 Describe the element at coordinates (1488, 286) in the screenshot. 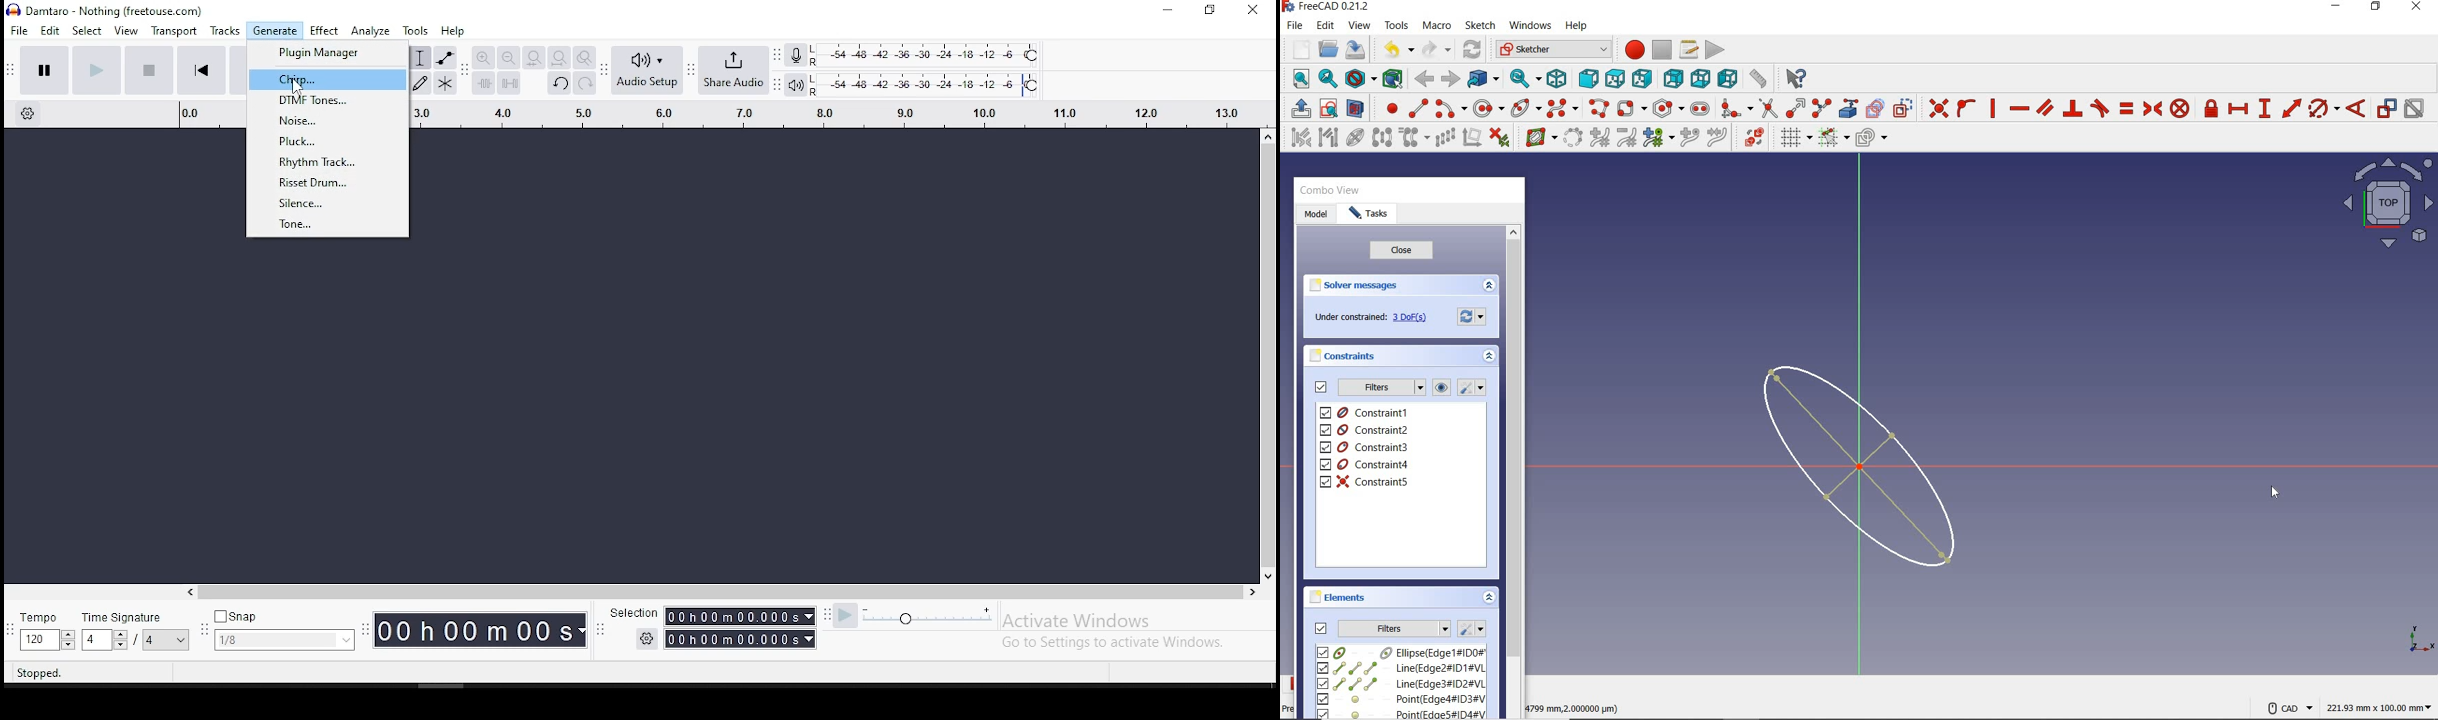

I see `collapse` at that location.